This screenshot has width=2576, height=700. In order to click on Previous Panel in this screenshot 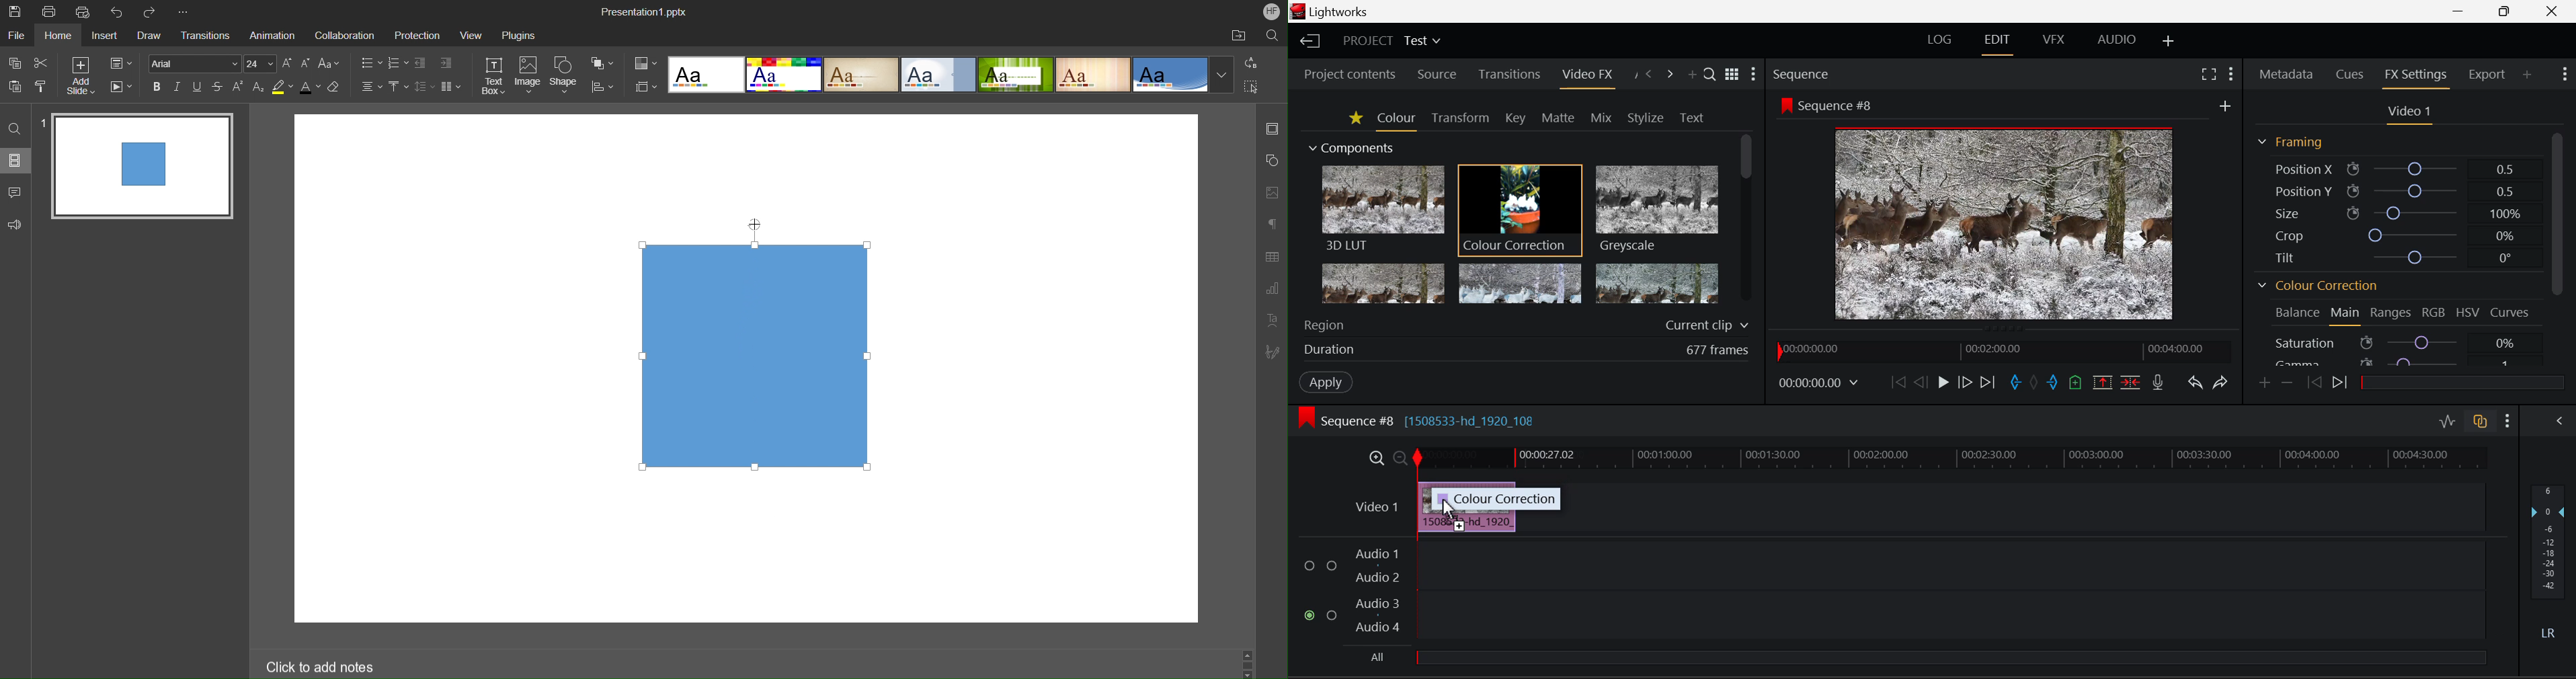, I will do `click(1649, 73)`.